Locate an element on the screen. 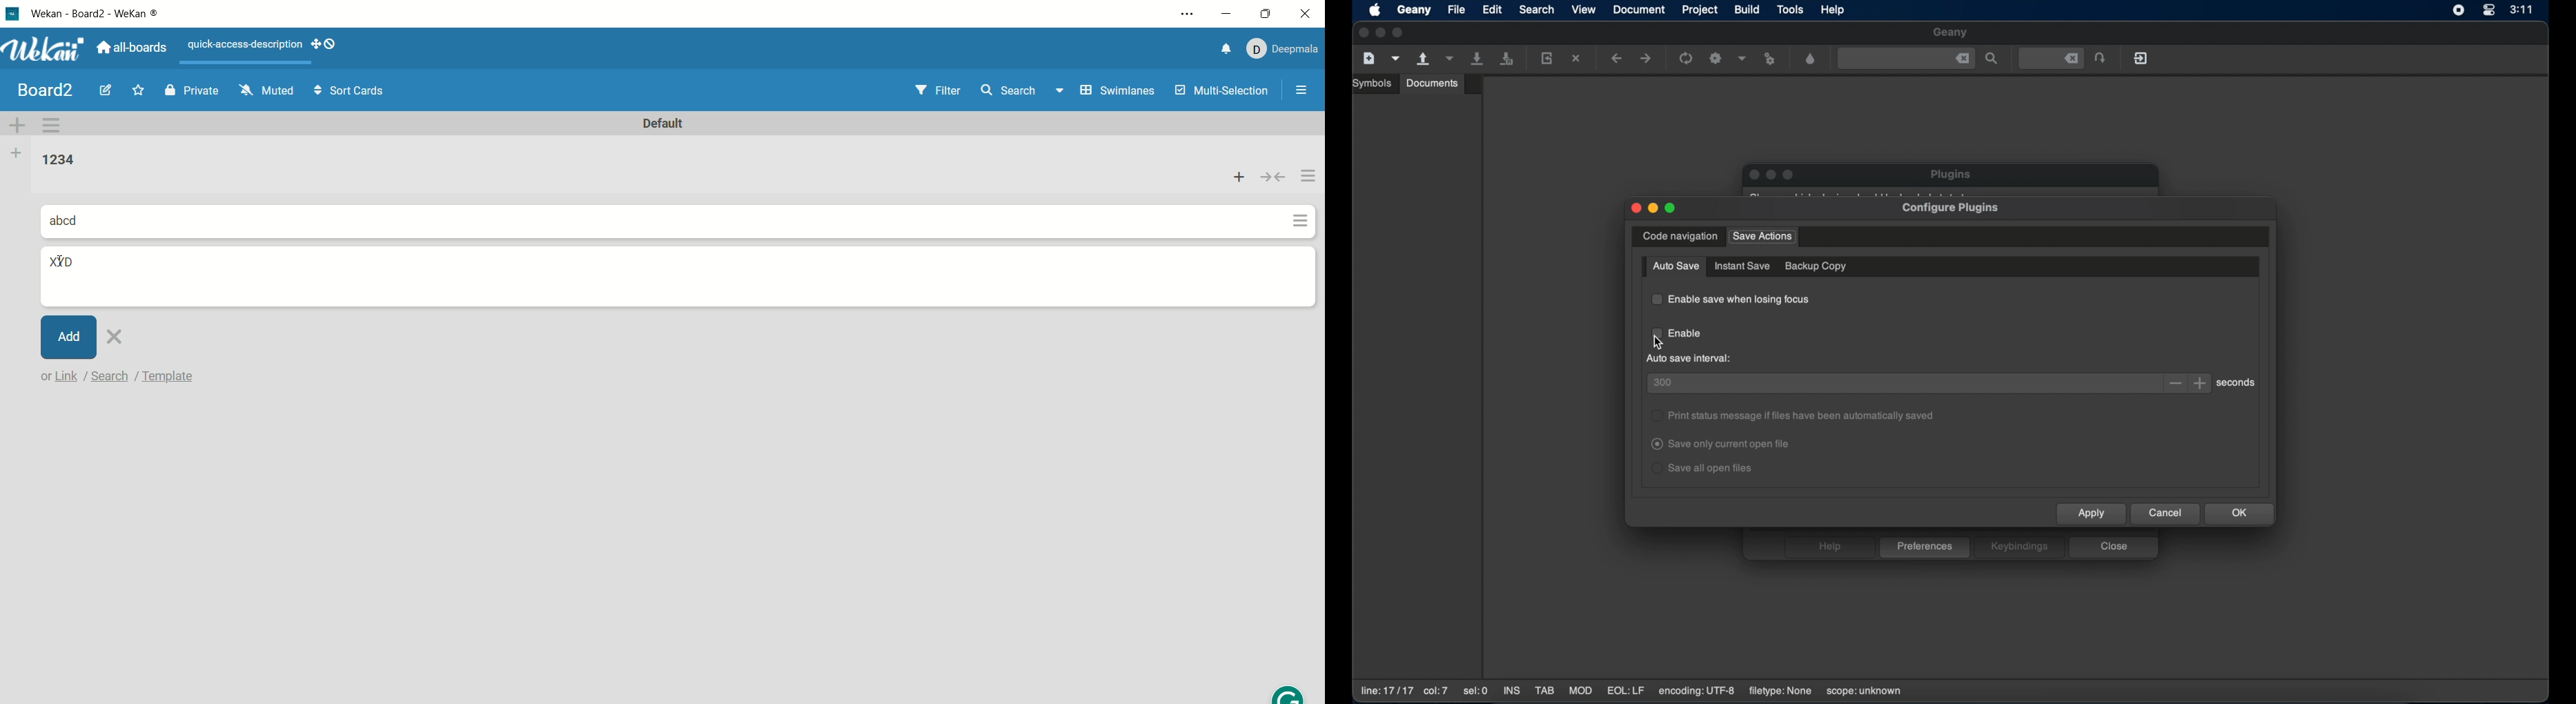 This screenshot has height=728, width=2576. add is located at coordinates (1241, 177).